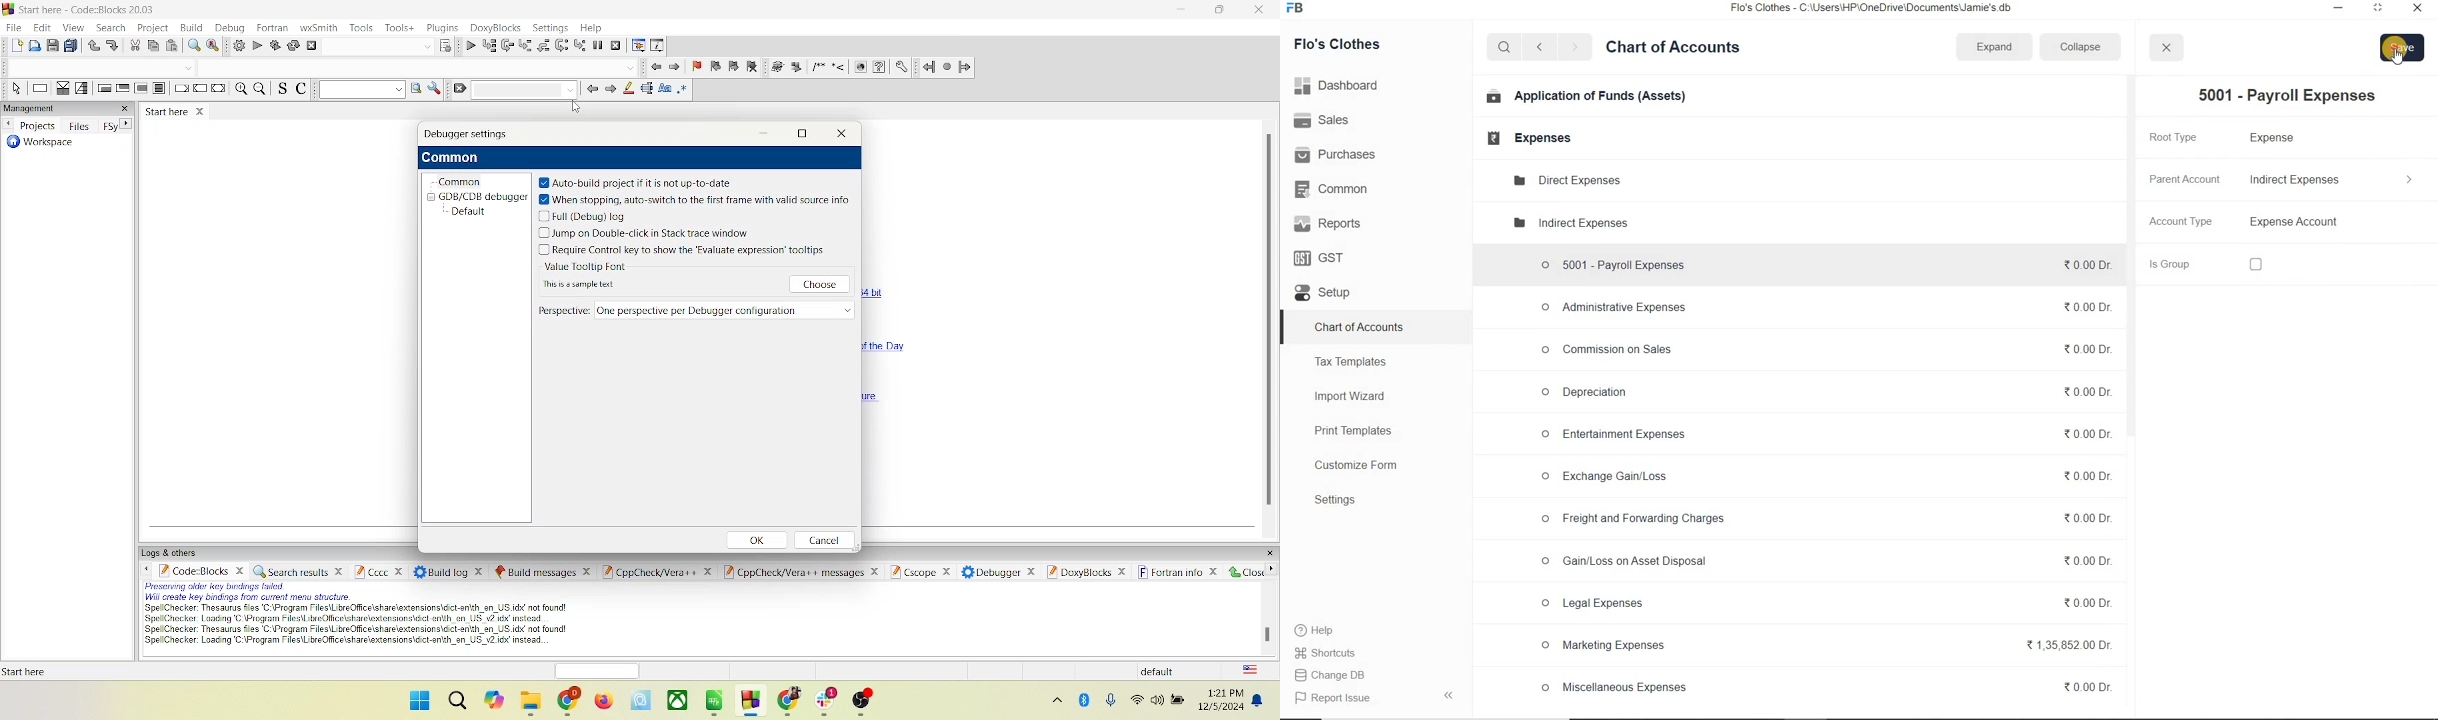  Describe the element at coordinates (683, 252) in the screenshot. I see `key to evaluate expression tooltips` at that location.